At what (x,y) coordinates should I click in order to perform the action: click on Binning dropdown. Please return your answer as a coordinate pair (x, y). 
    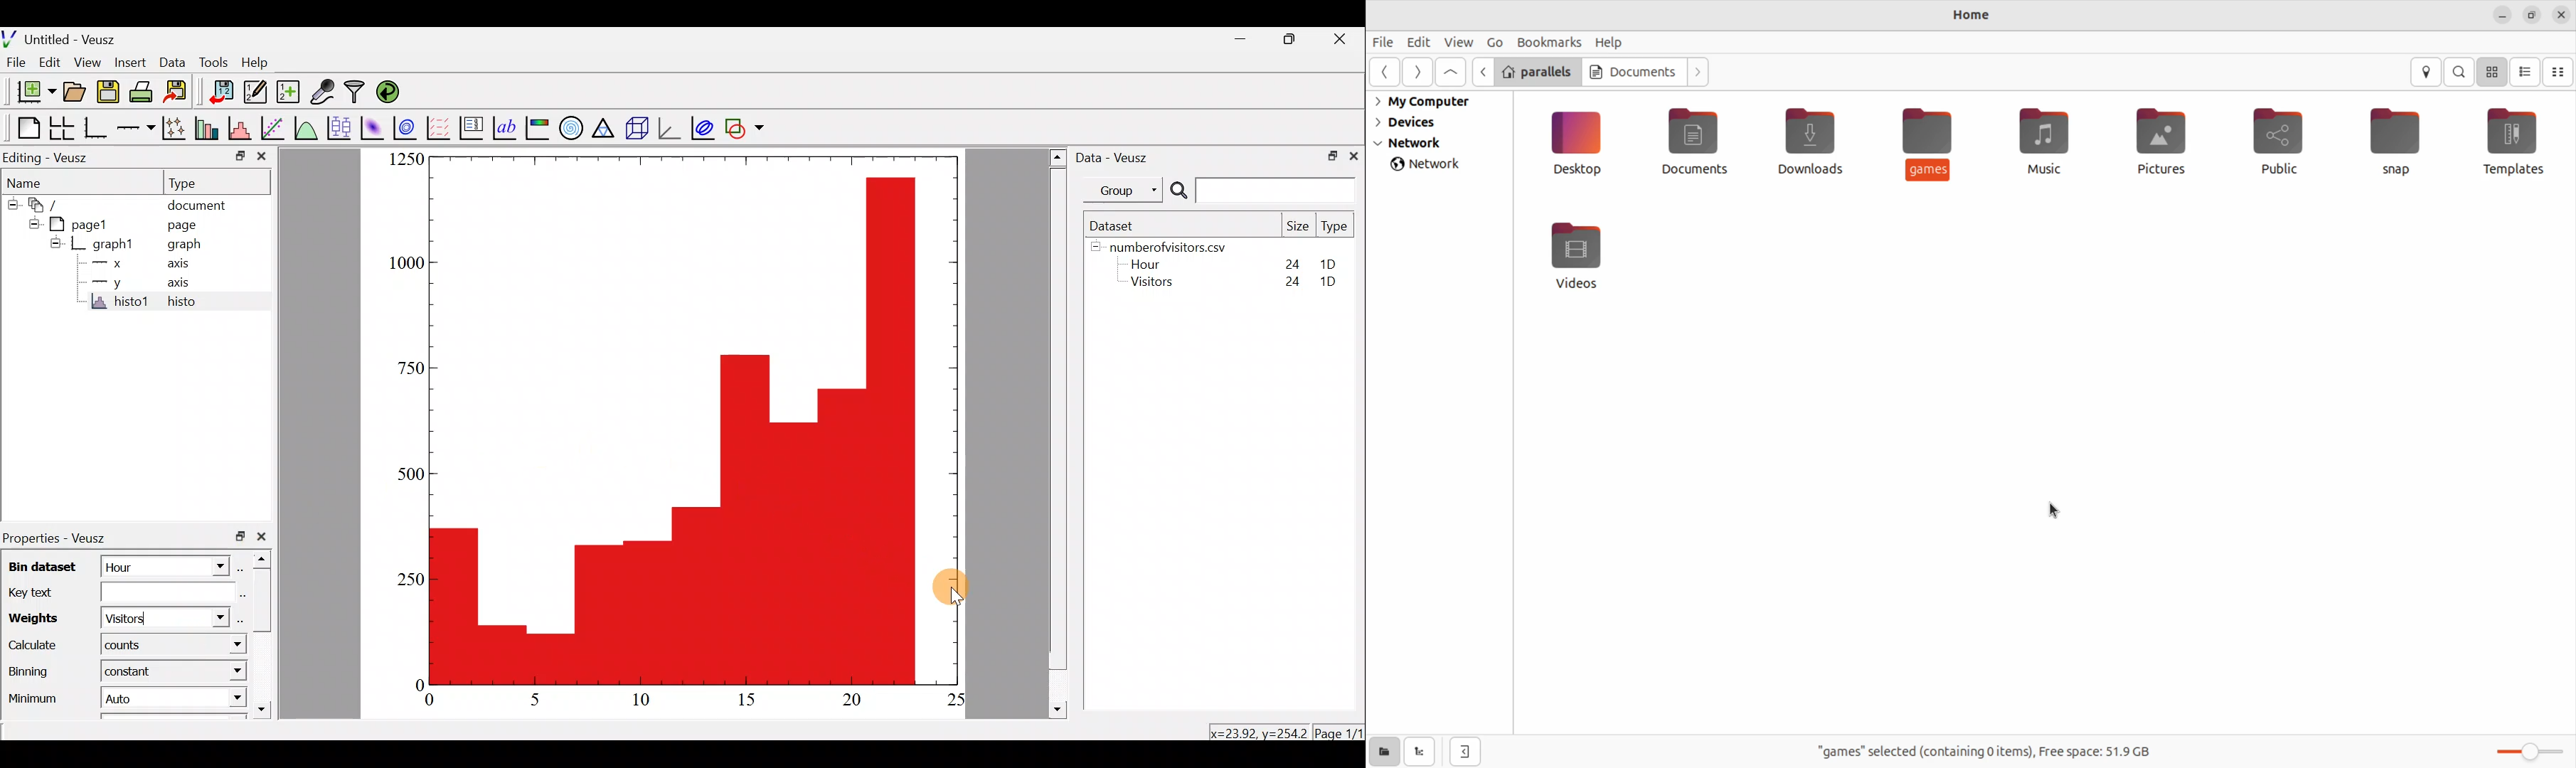
    Looking at the image, I should click on (214, 670).